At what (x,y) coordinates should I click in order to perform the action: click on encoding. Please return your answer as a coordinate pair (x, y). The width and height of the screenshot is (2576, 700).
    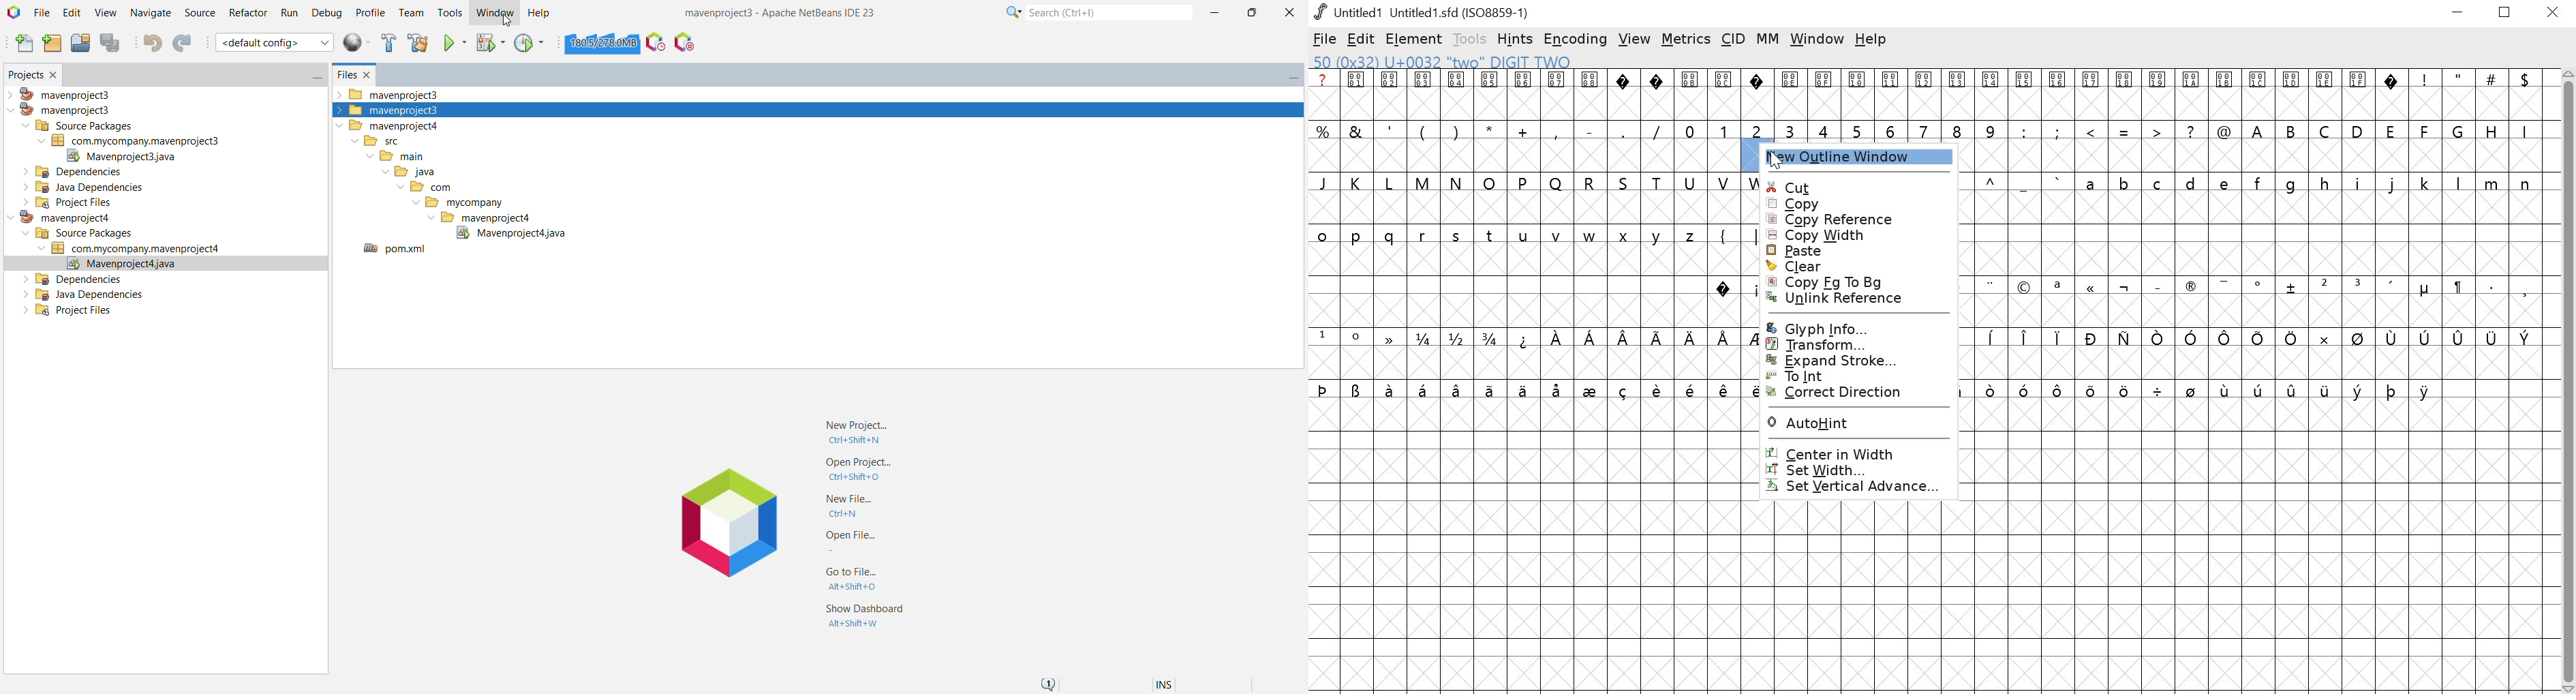
    Looking at the image, I should click on (1576, 39).